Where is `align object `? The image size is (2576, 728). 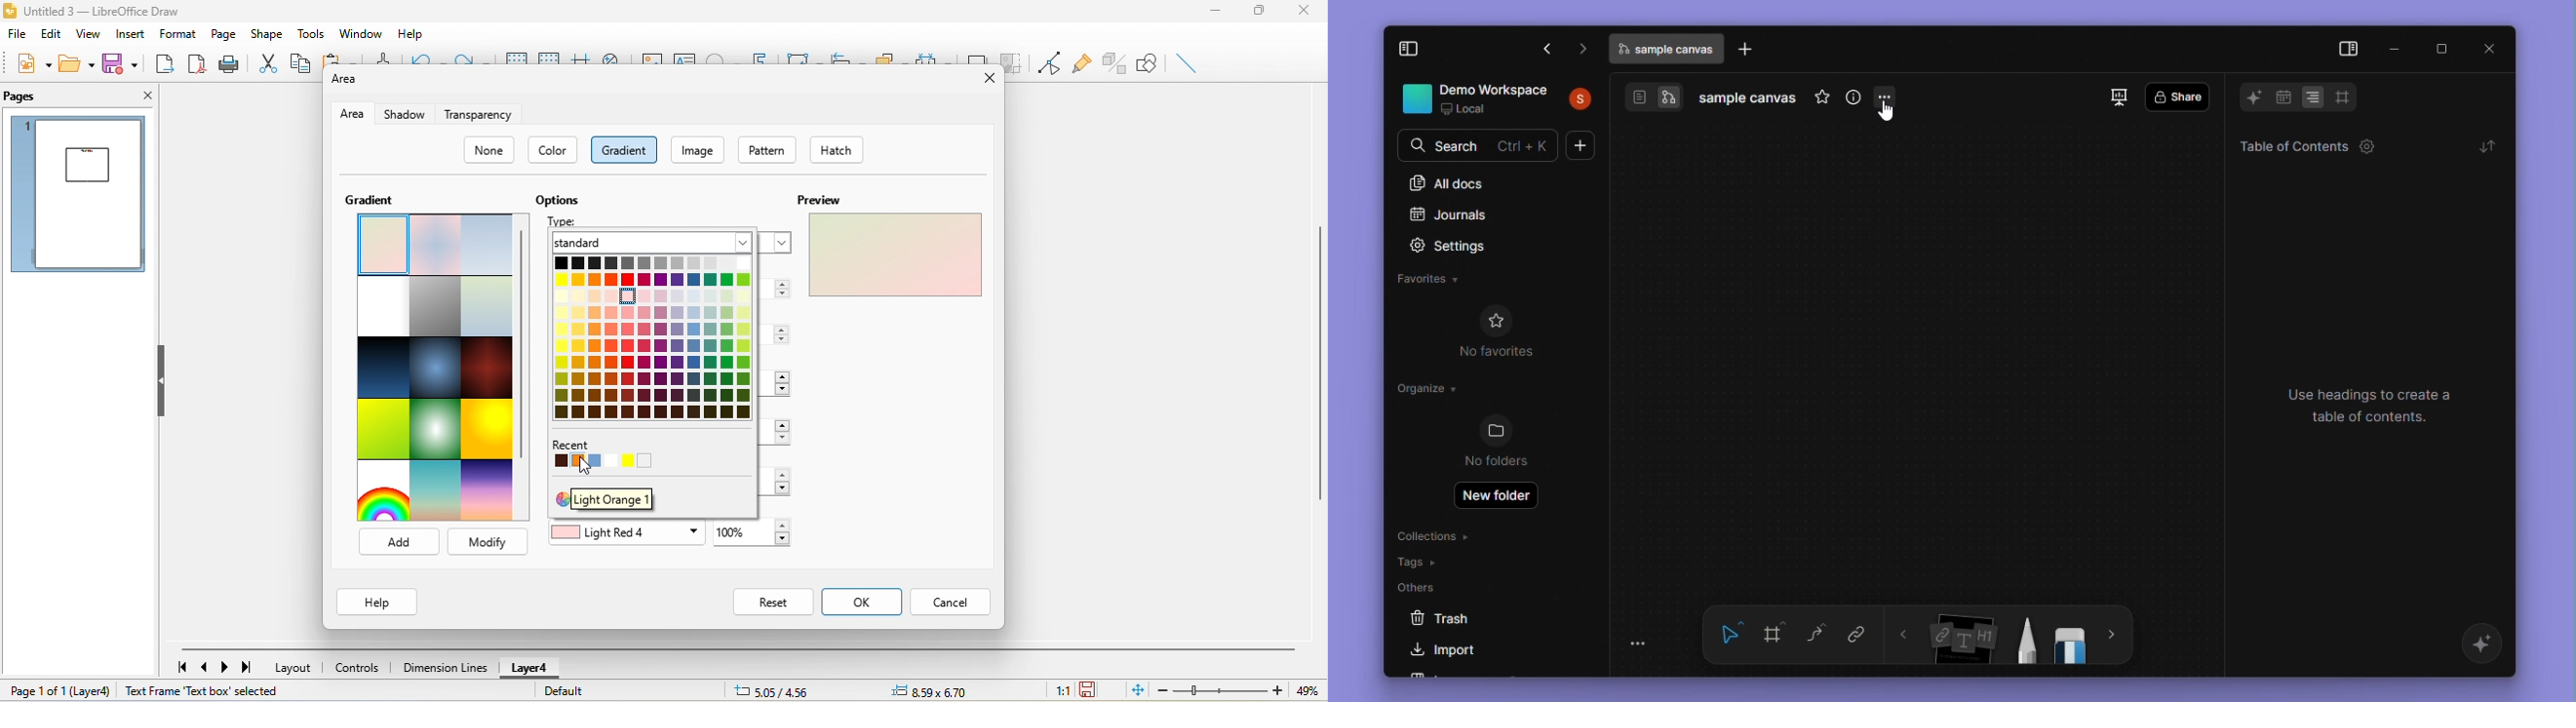
align object  is located at coordinates (844, 55).